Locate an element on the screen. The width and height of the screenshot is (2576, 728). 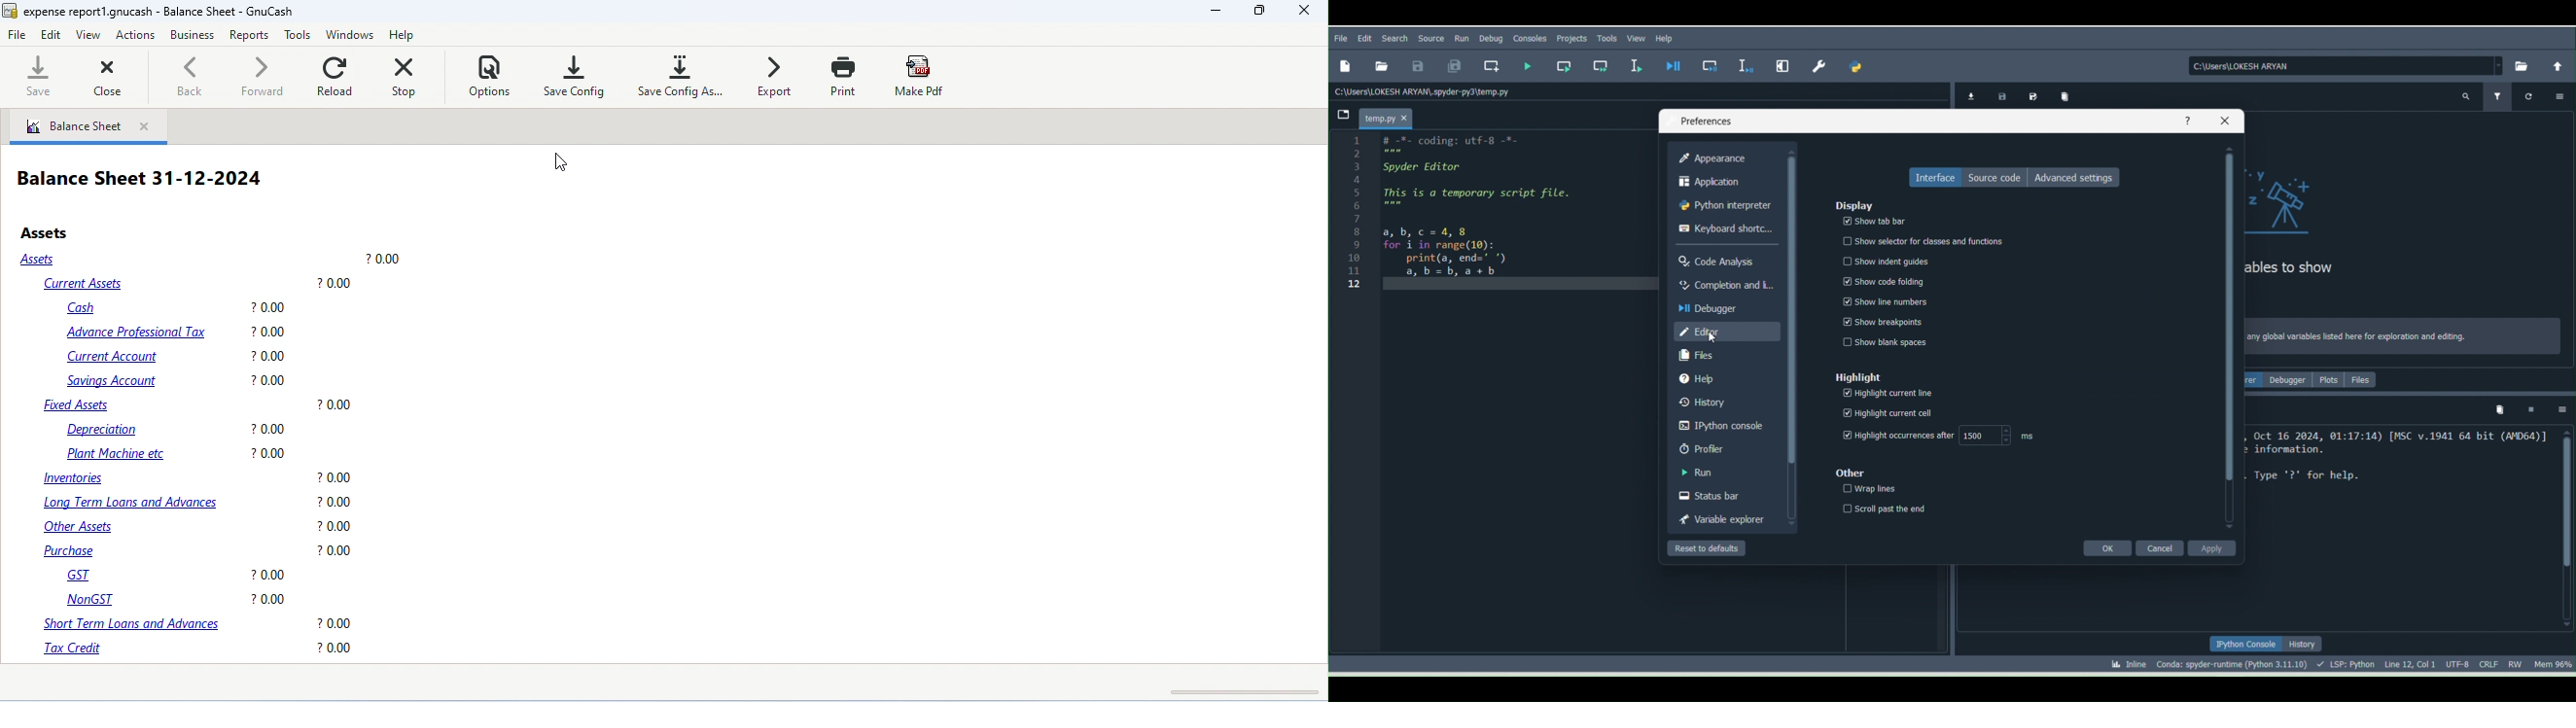
Edit is located at coordinates (1367, 38).